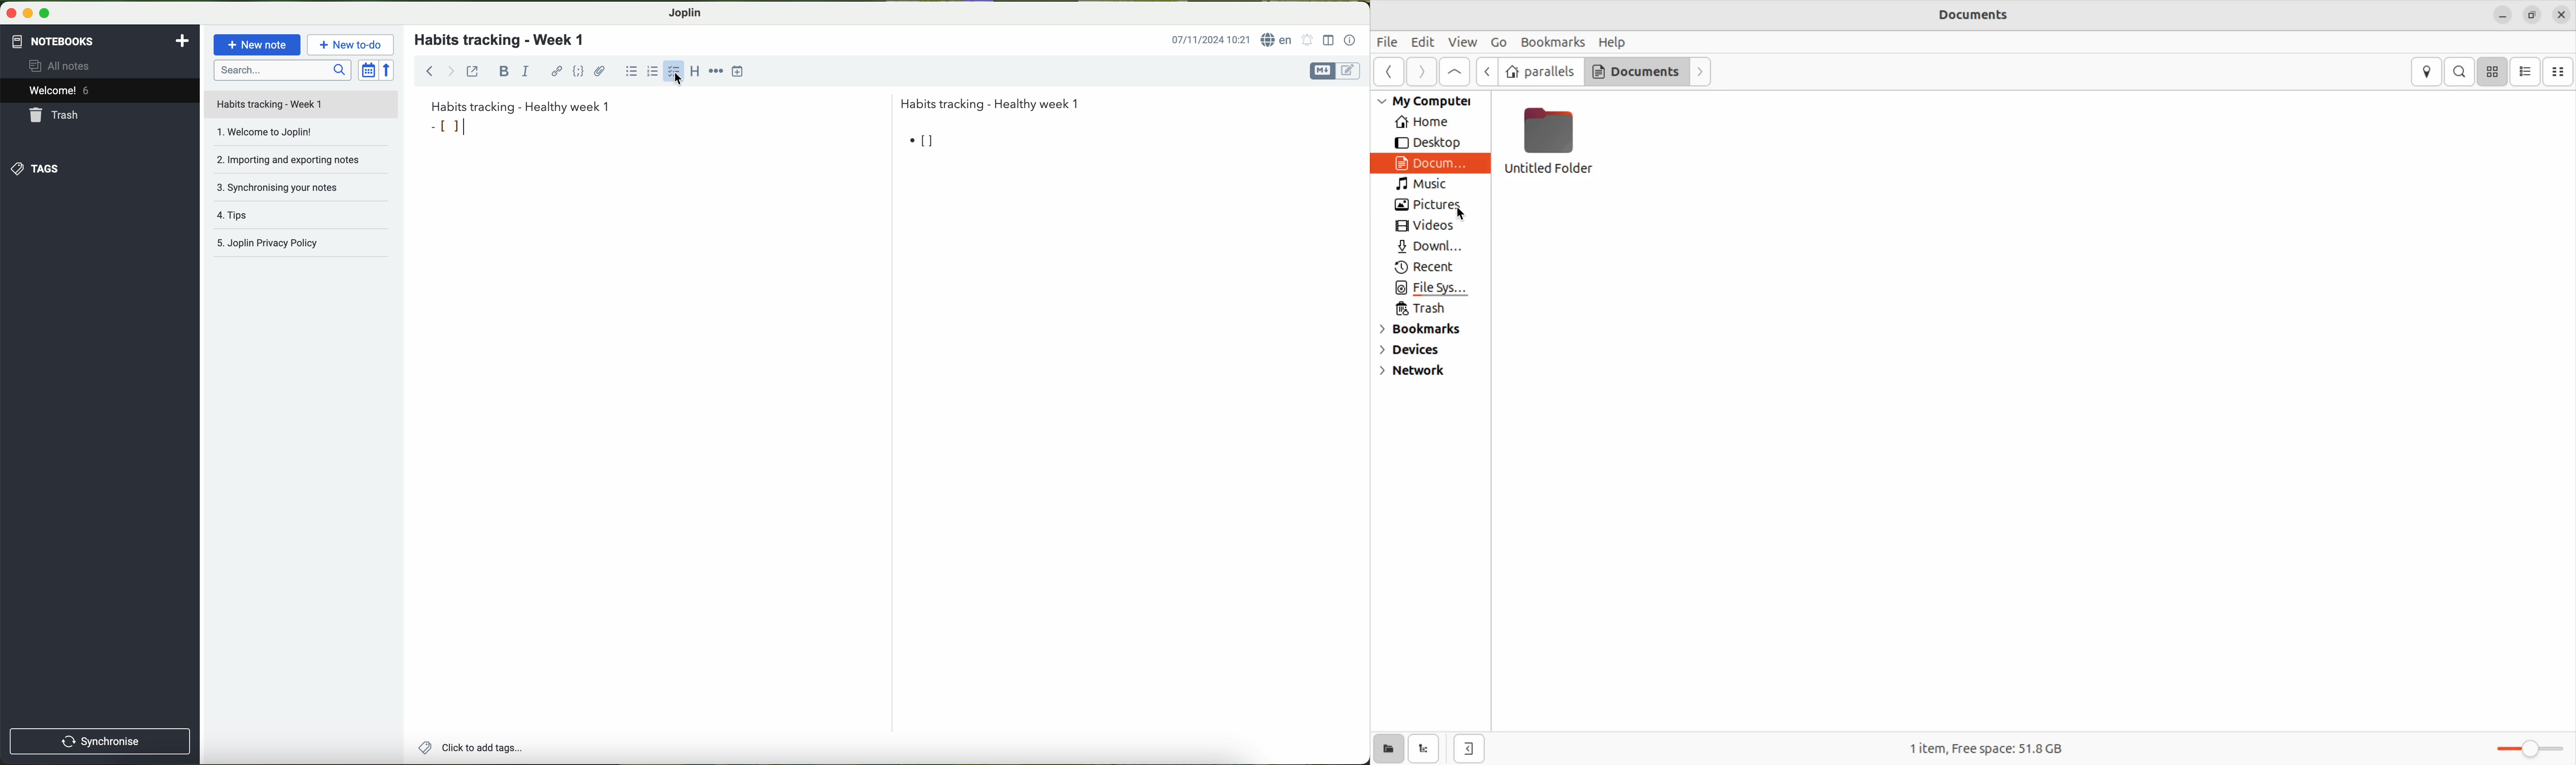 The width and height of the screenshot is (2576, 784). I want to click on language, so click(1278, 40).